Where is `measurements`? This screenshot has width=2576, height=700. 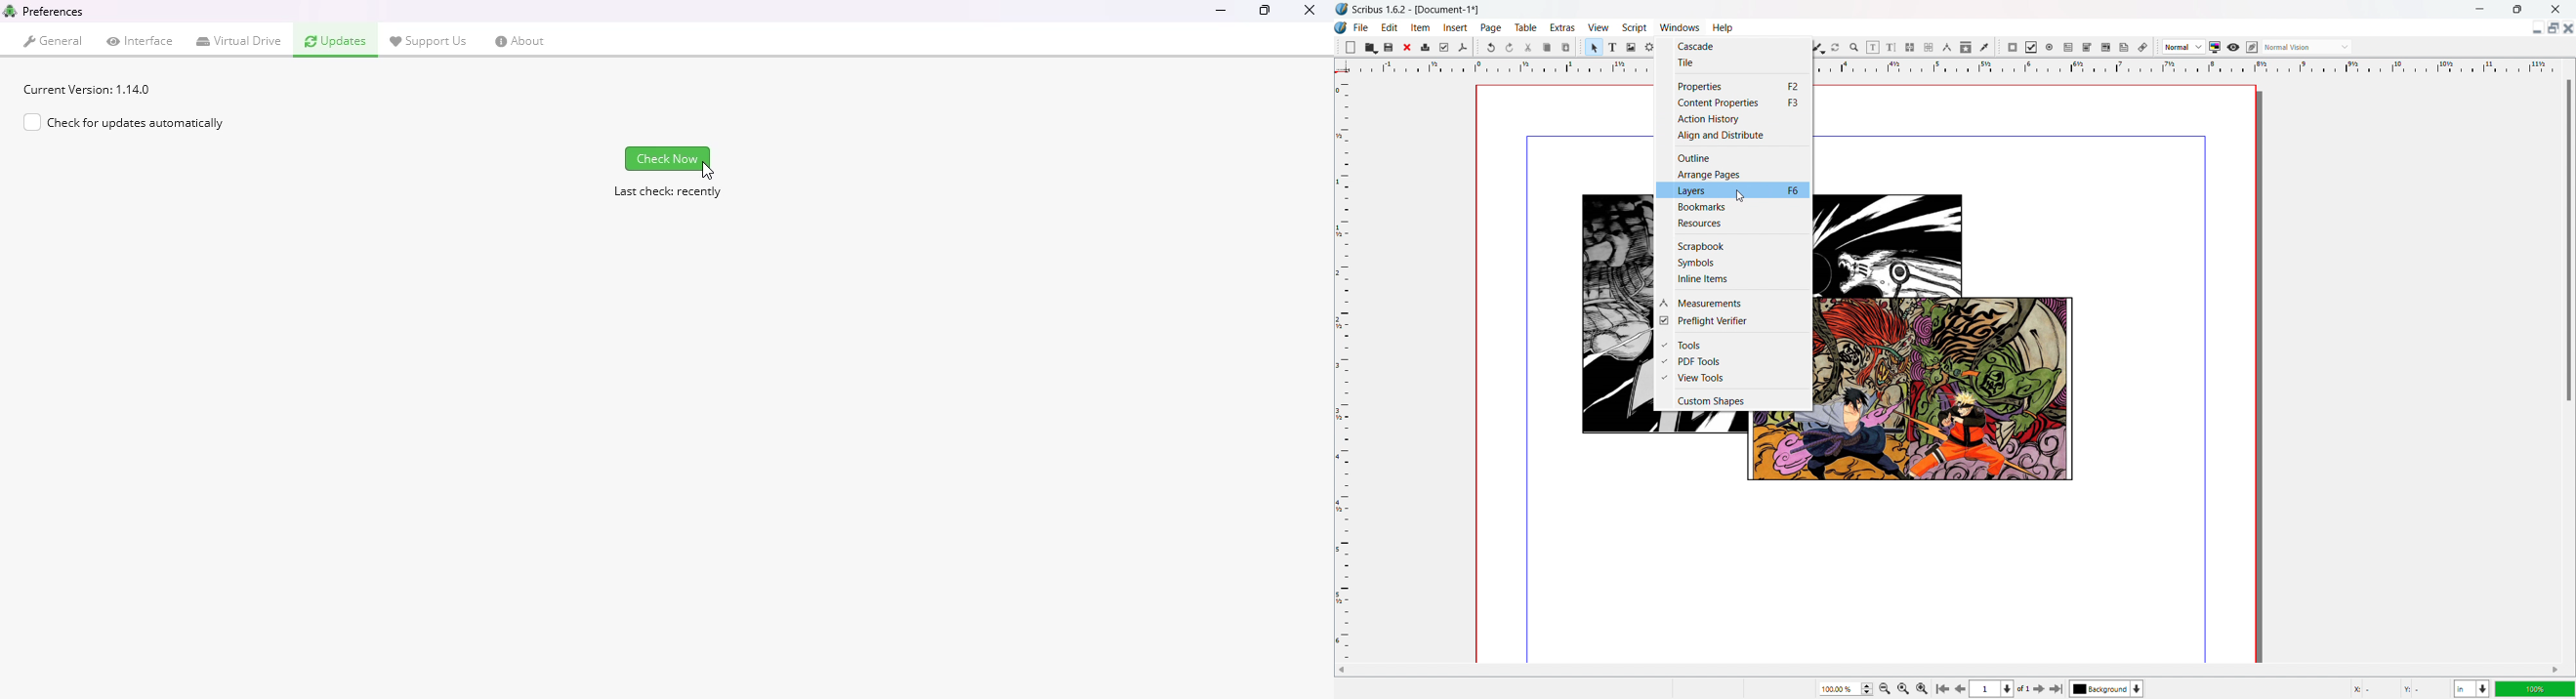 measurements is located at coordinates (1732, 302).